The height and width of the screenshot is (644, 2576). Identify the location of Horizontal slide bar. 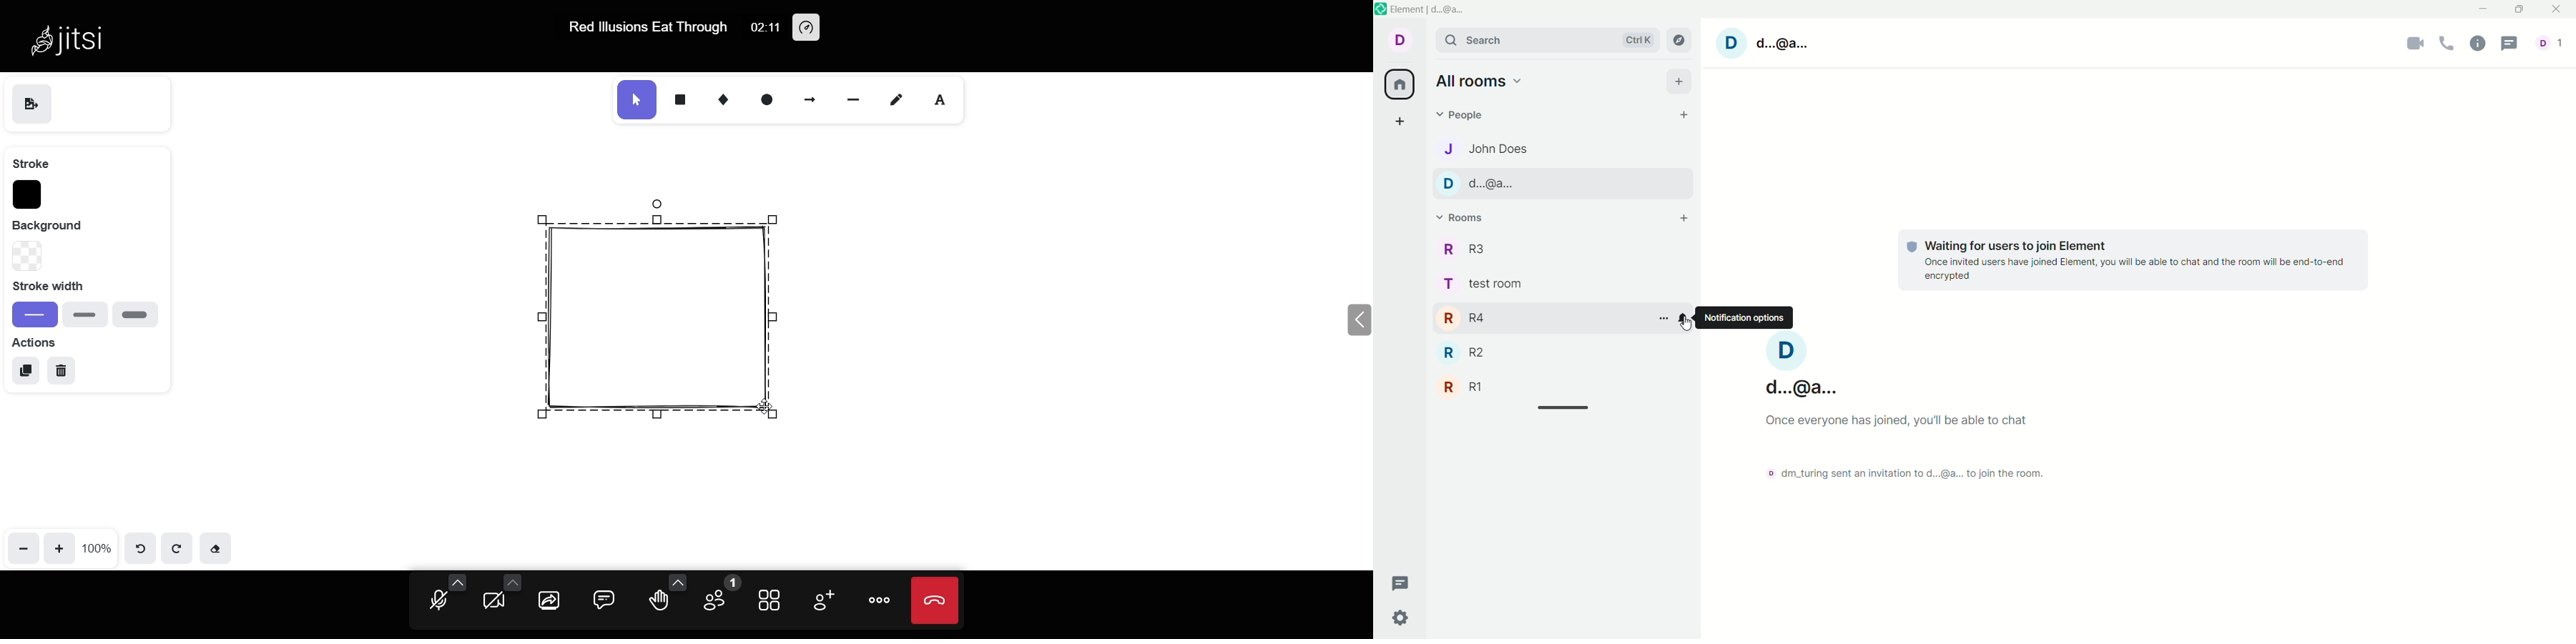
(1562, 408).